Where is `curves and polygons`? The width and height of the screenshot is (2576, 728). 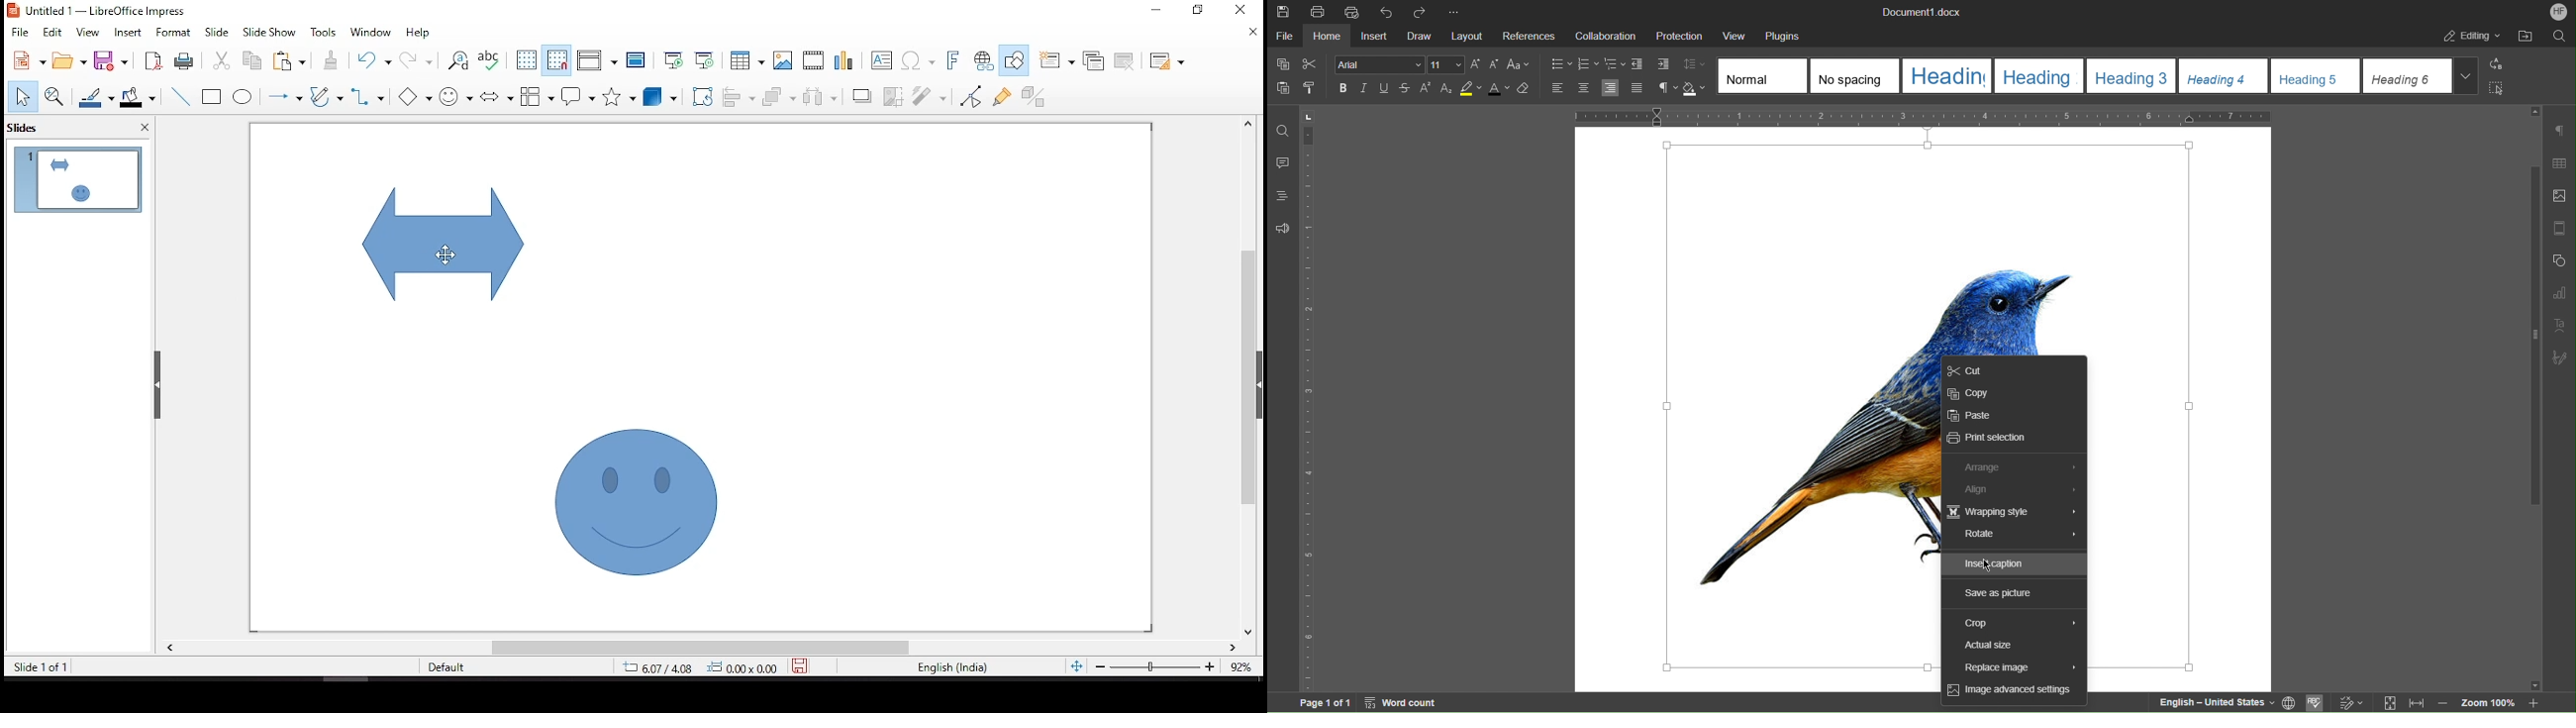
curves and polygons is located at coordinates (325, 96).